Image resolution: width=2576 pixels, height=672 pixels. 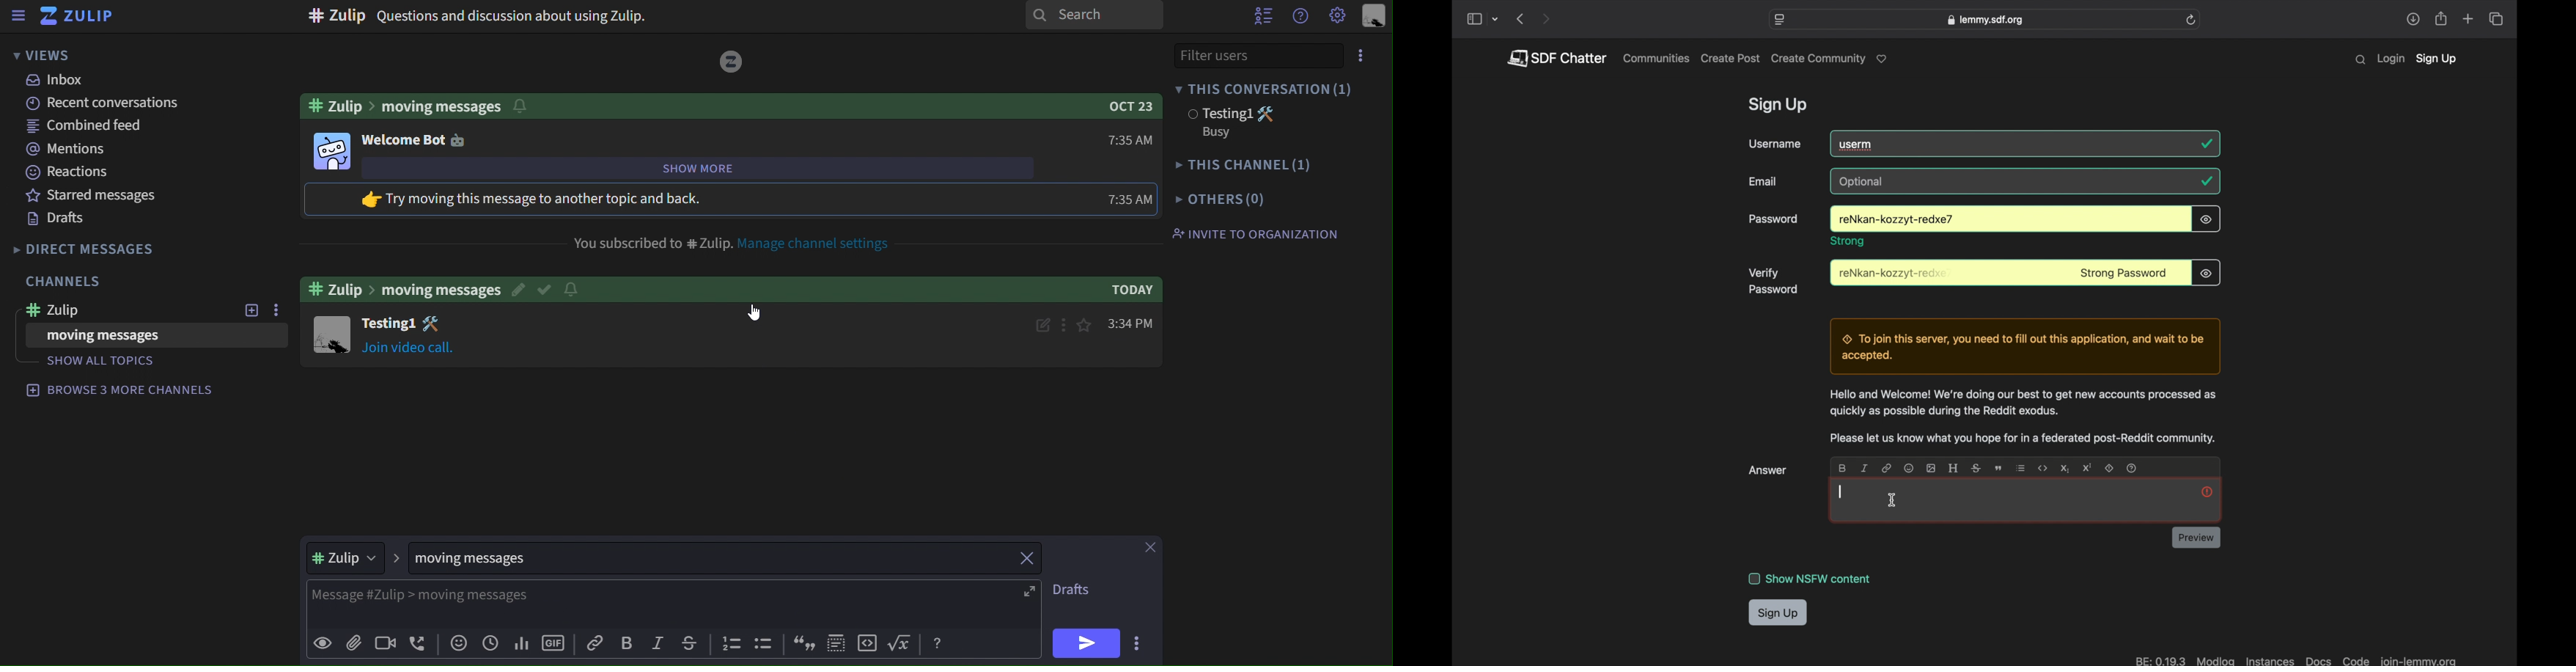 I want to click on answer, so click(x=1769, y=471).